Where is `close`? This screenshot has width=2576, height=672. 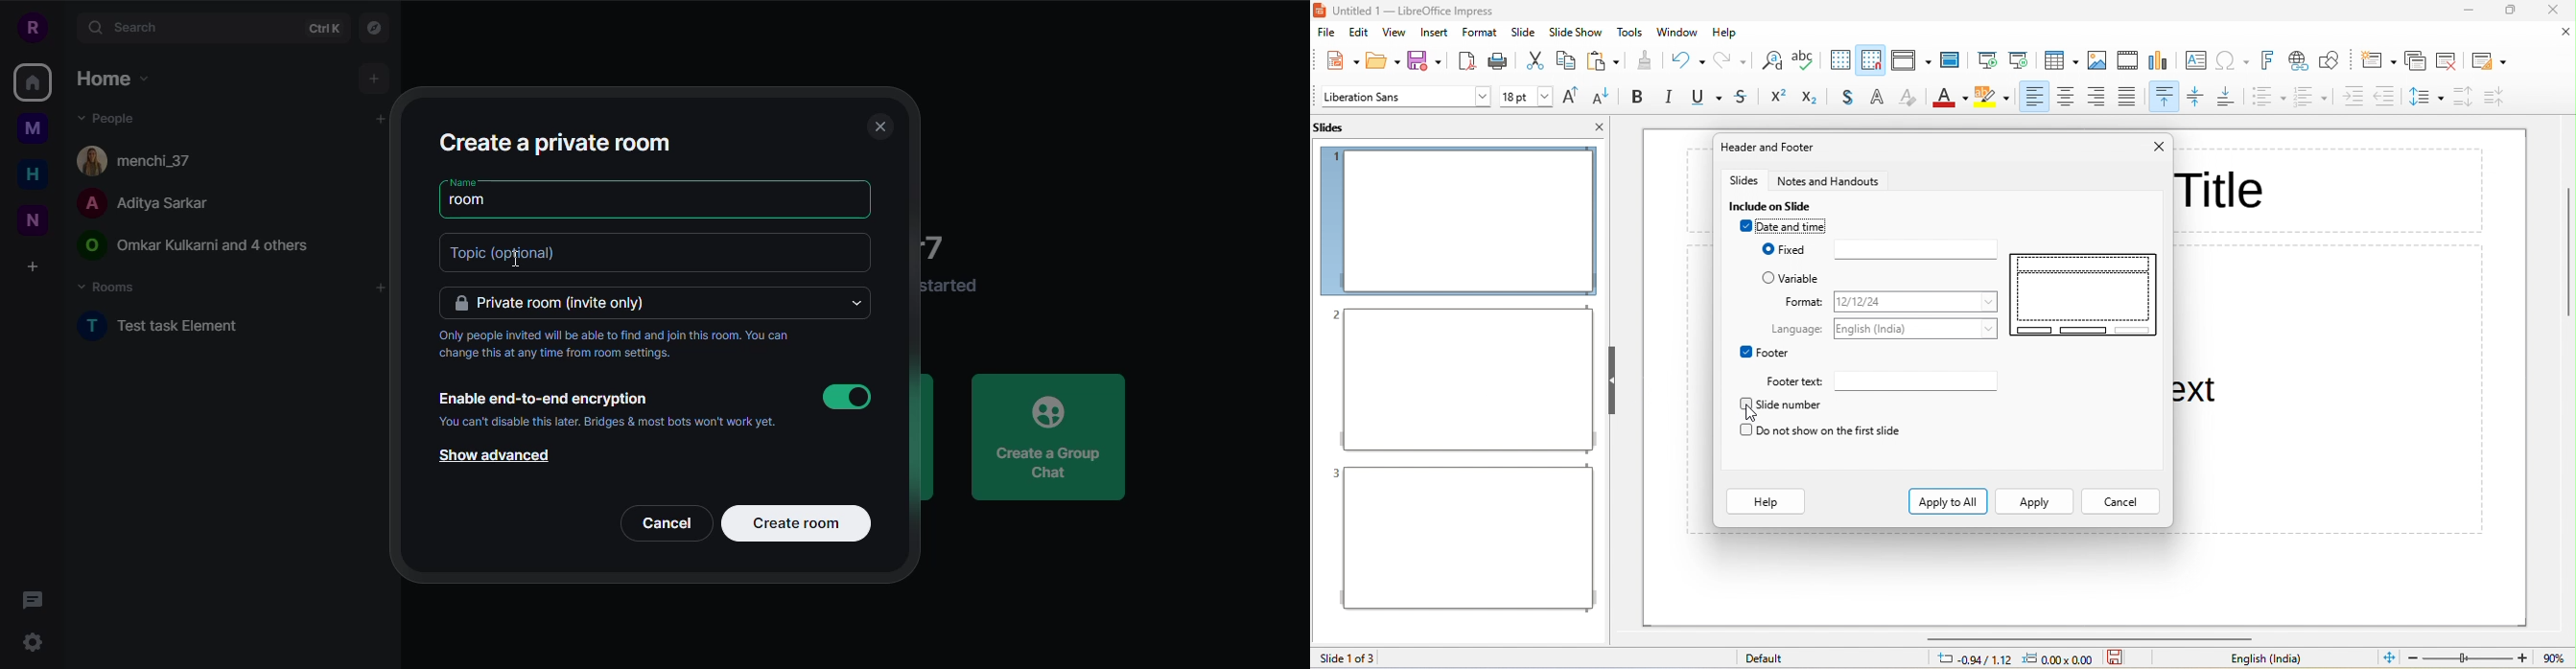
close is located at coordinates (2565, 32).